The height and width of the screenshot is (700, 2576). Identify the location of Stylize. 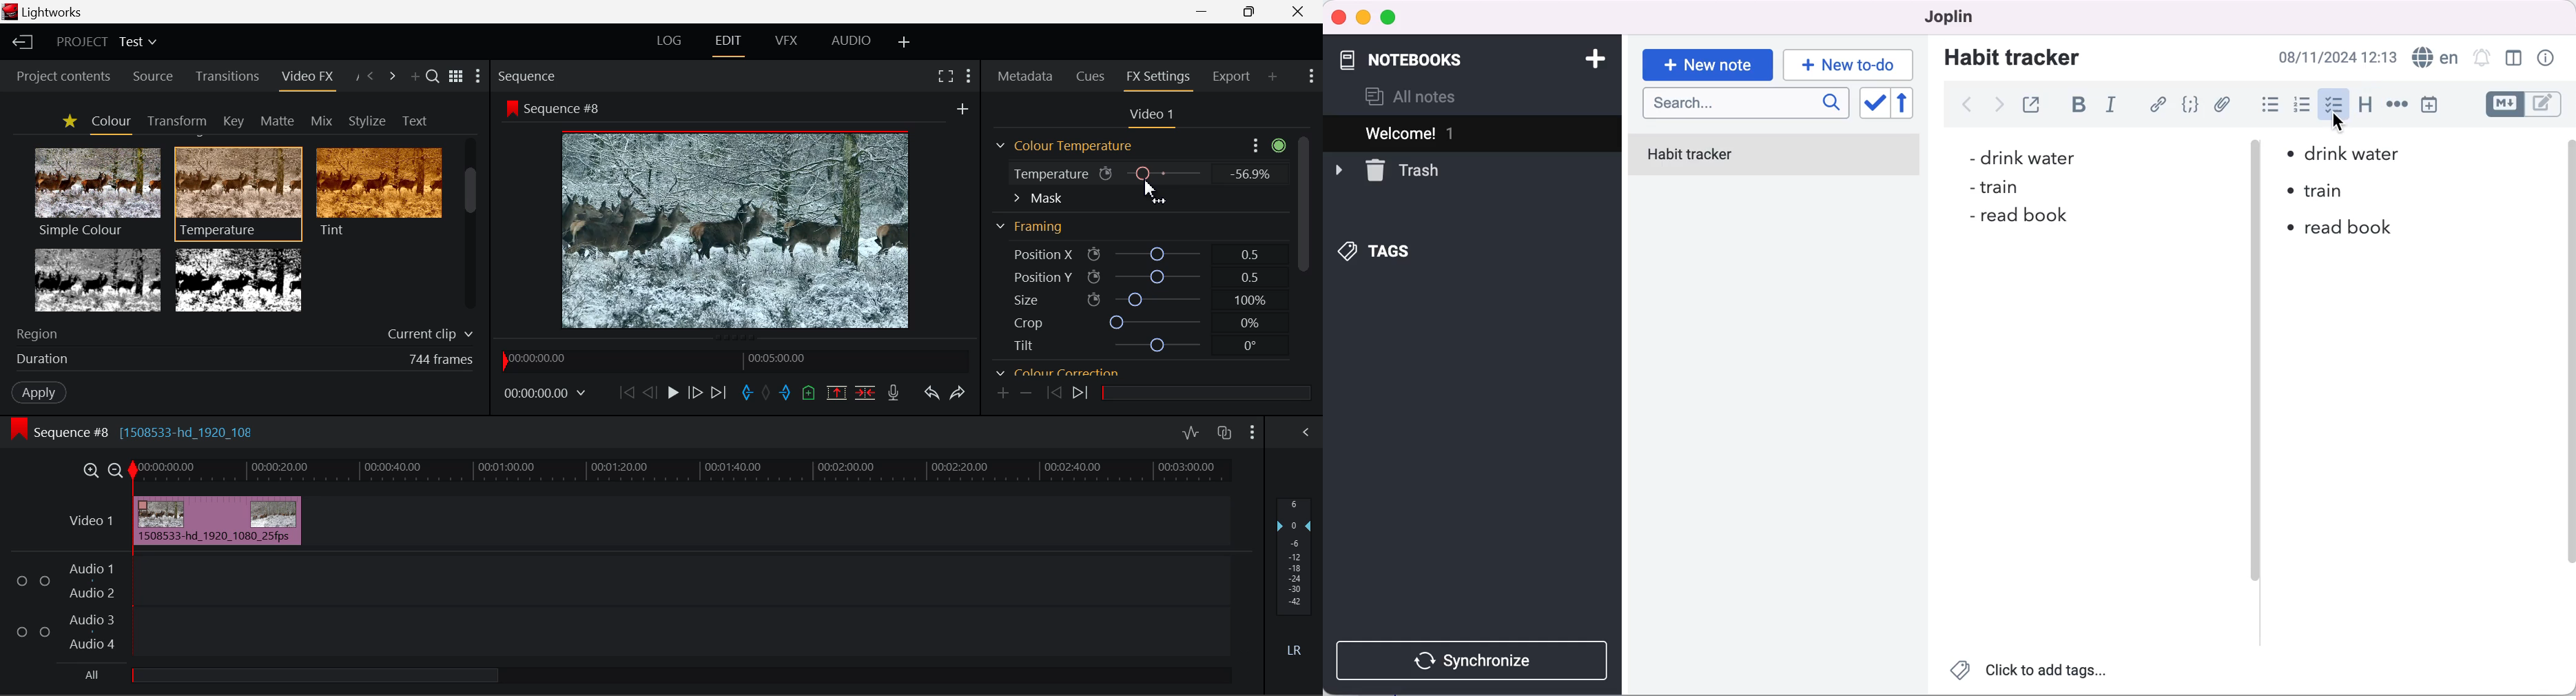
(367, 119).